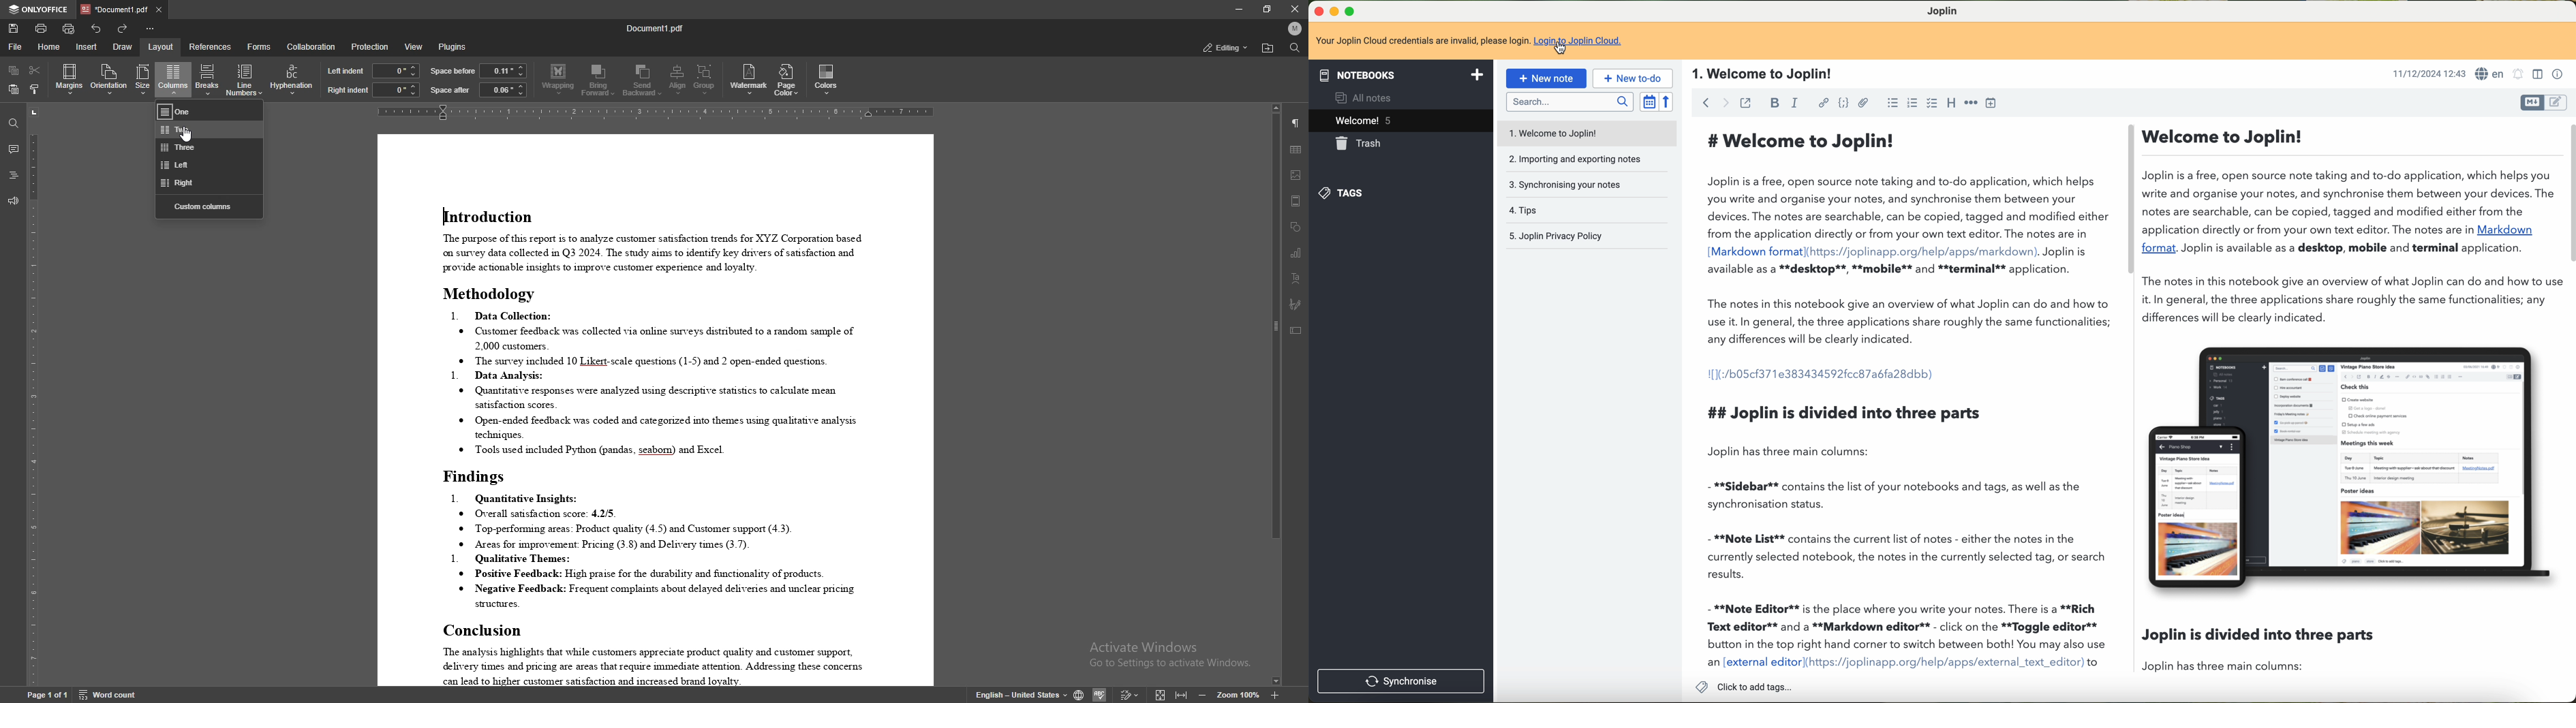 The height and width of the screenshot is (728, 2576). I want to click on search bar, so click(1567, 103).